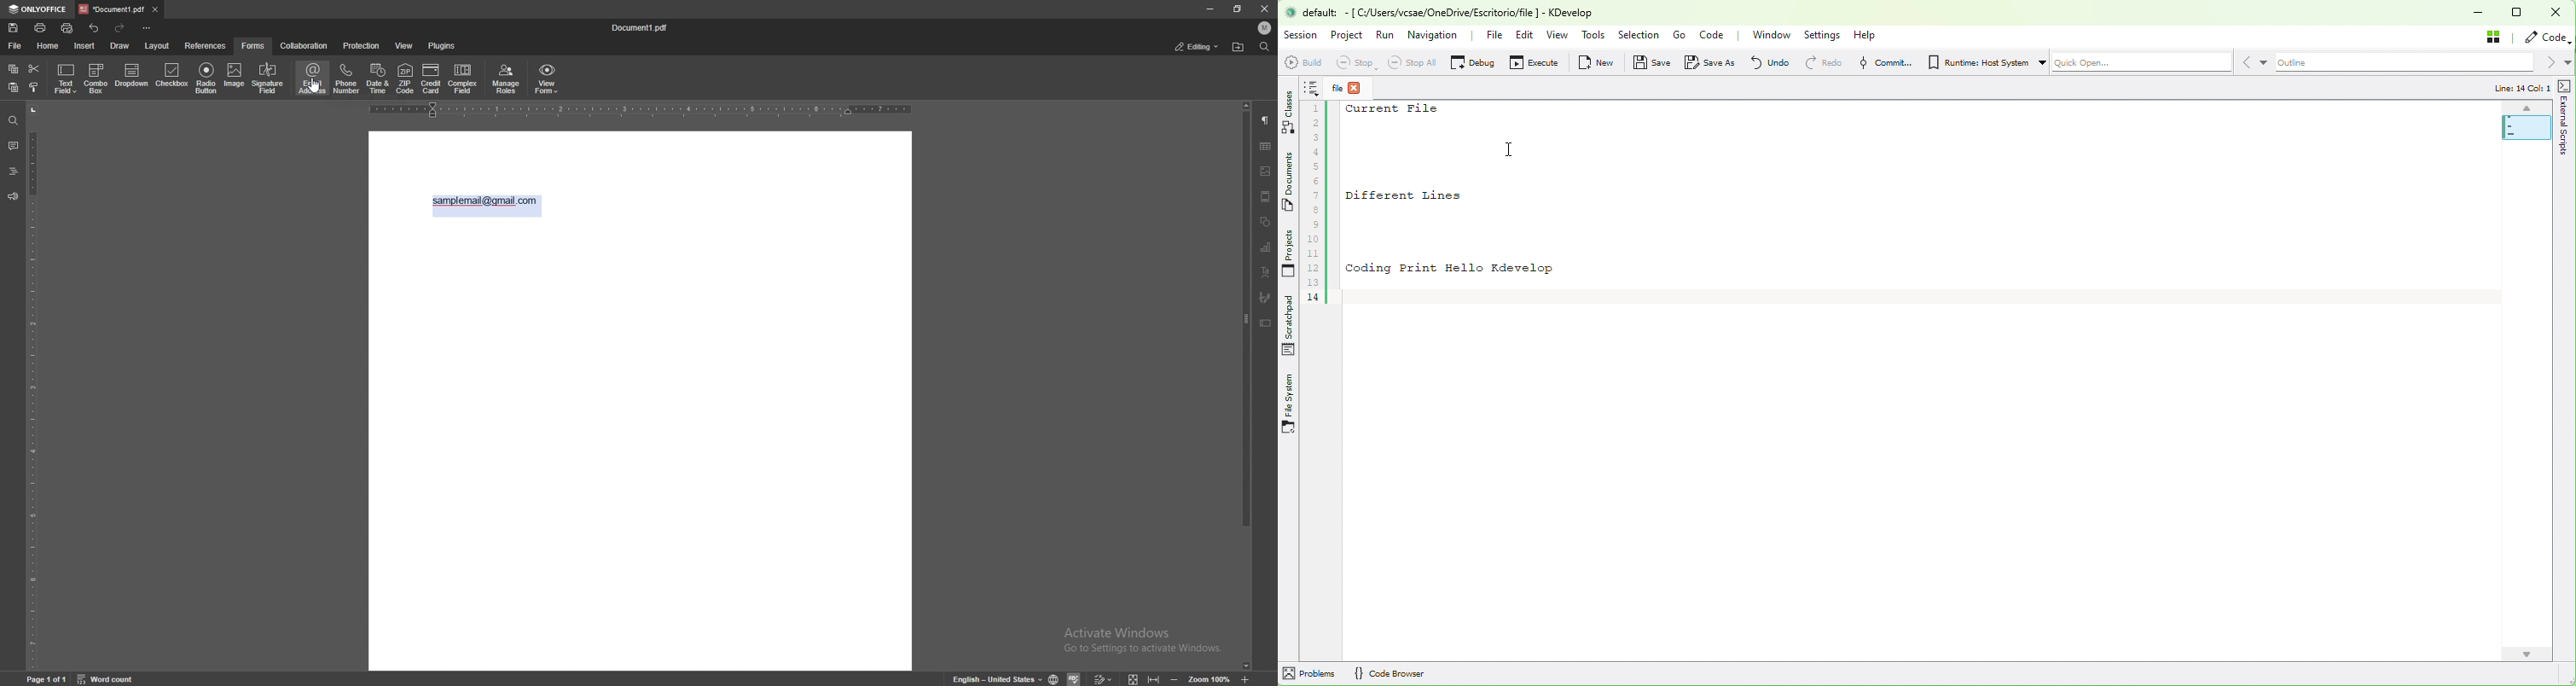 The height and width of the screenshot is (700, 2576). I want to click on vertical scale, so click(33, 386).